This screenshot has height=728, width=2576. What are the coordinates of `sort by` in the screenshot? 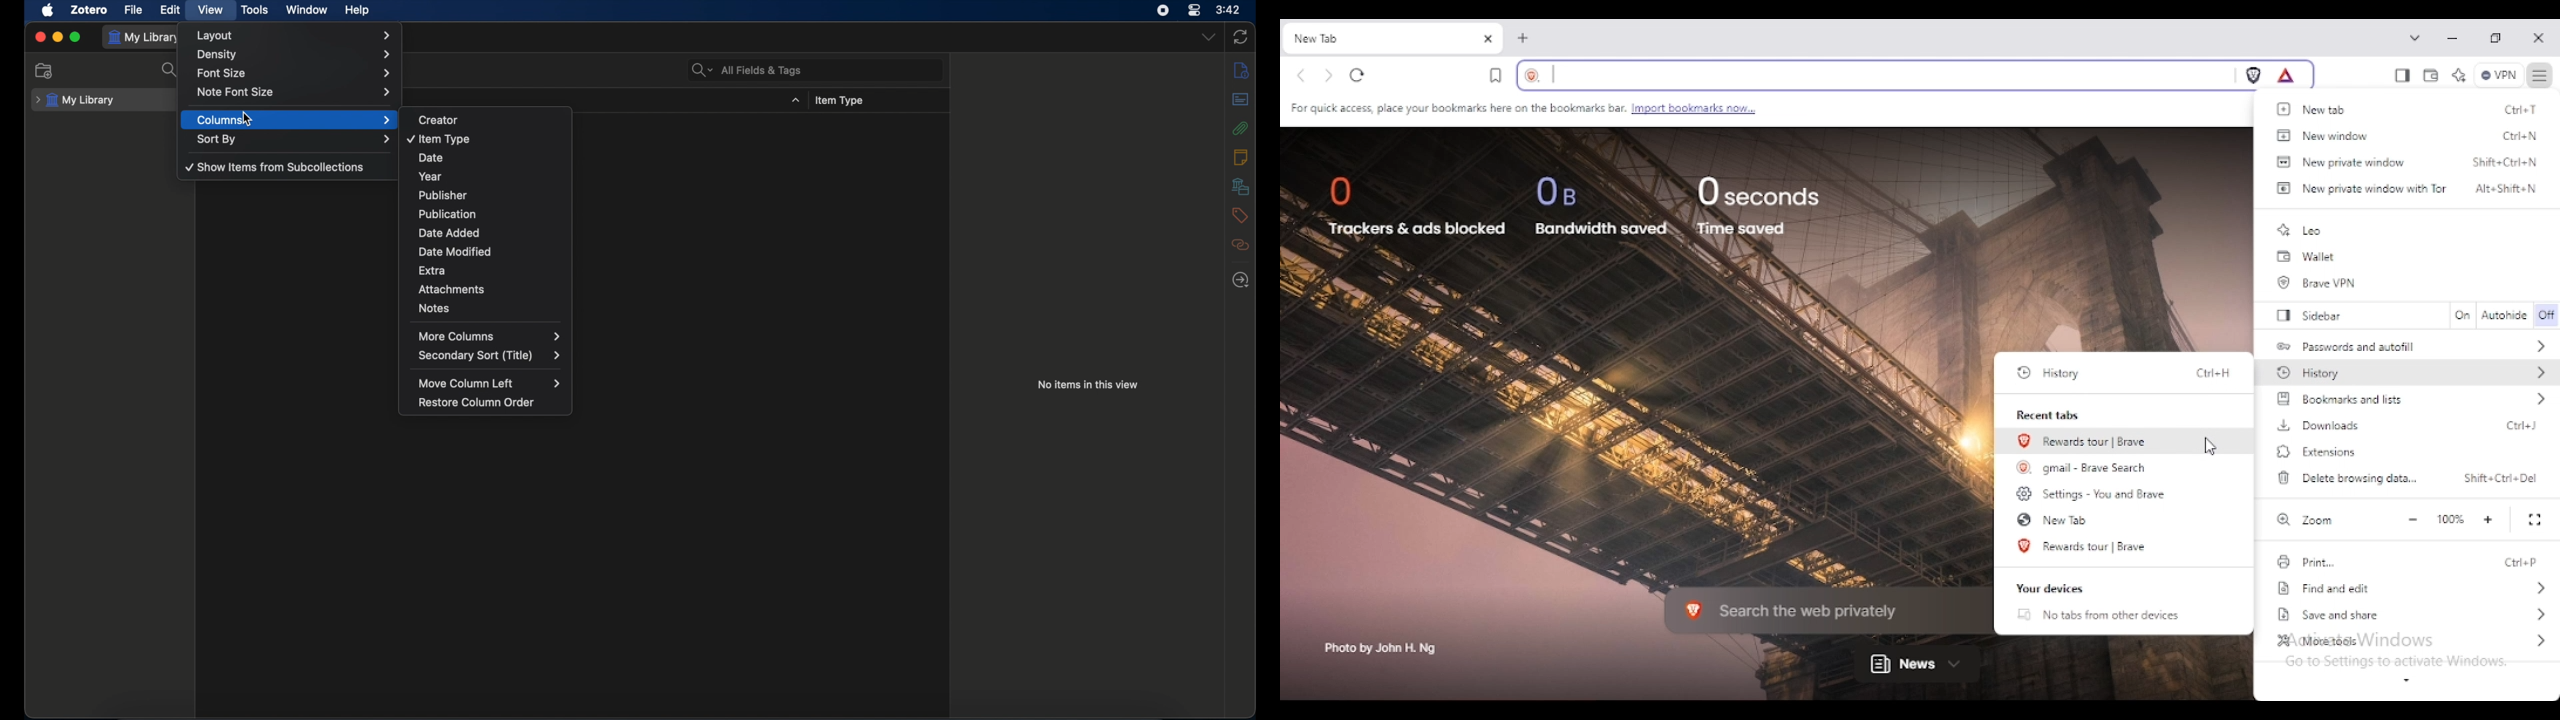 It's located at (293, 139).